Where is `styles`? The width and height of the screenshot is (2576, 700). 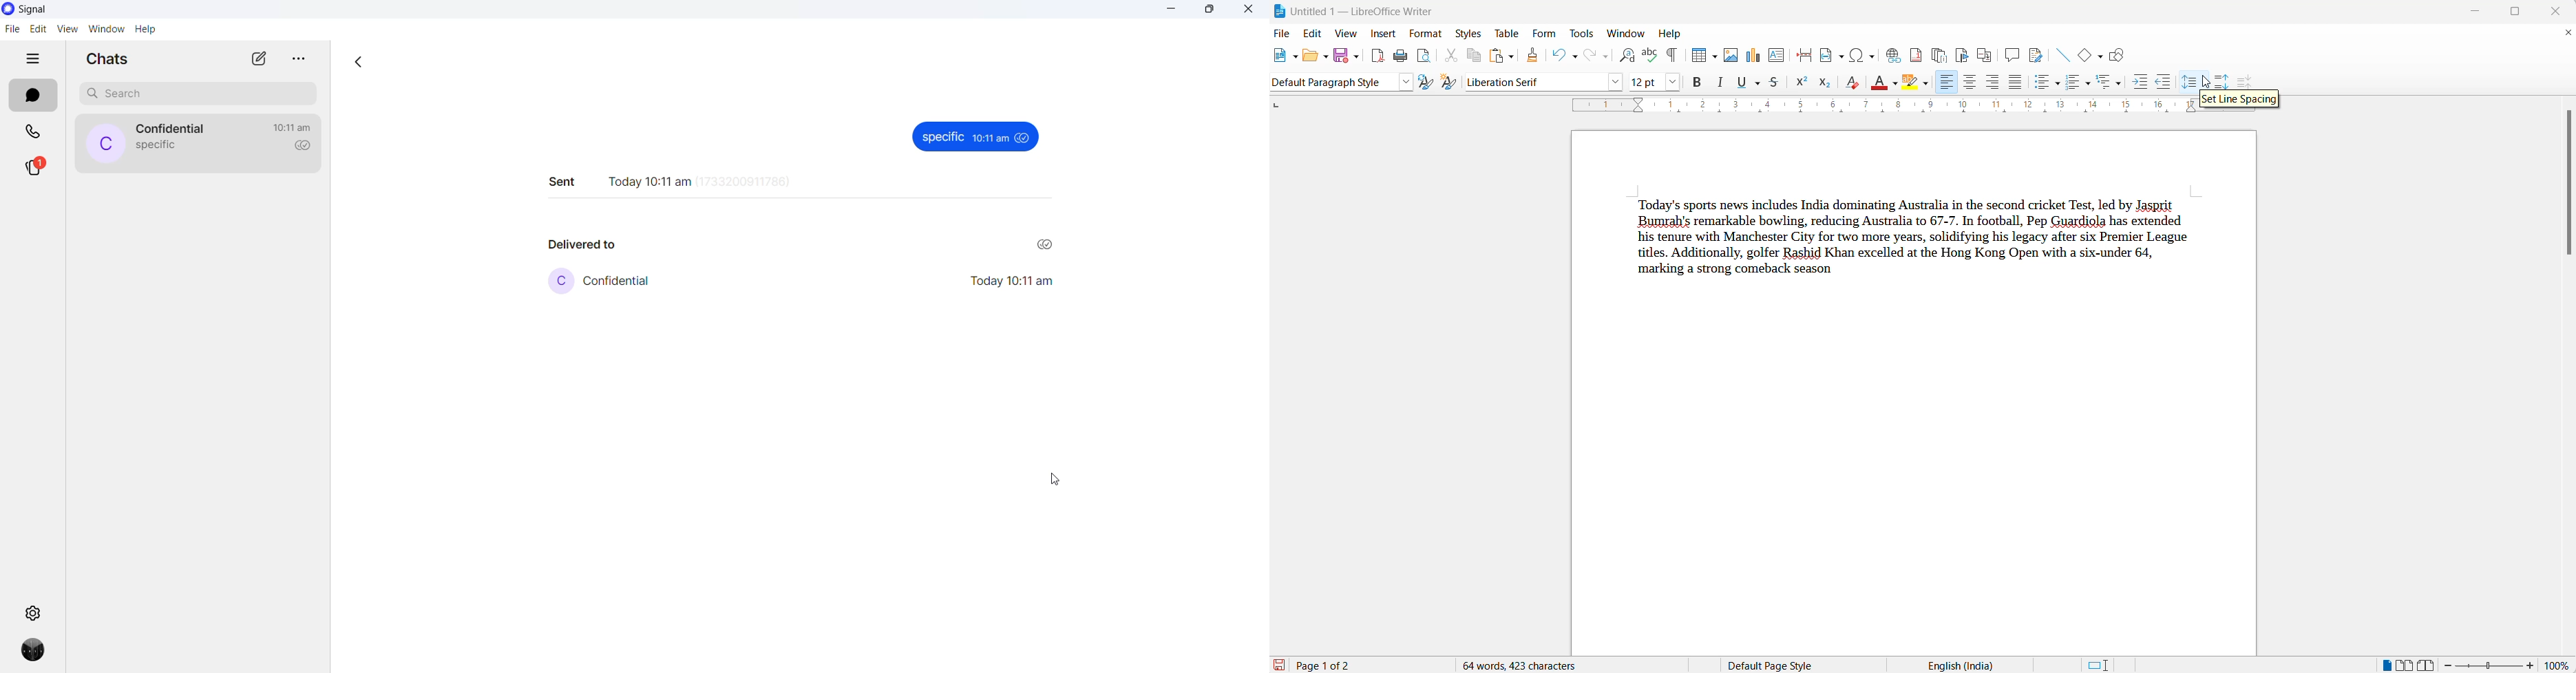
styles is located at coordinates (1470, 32).